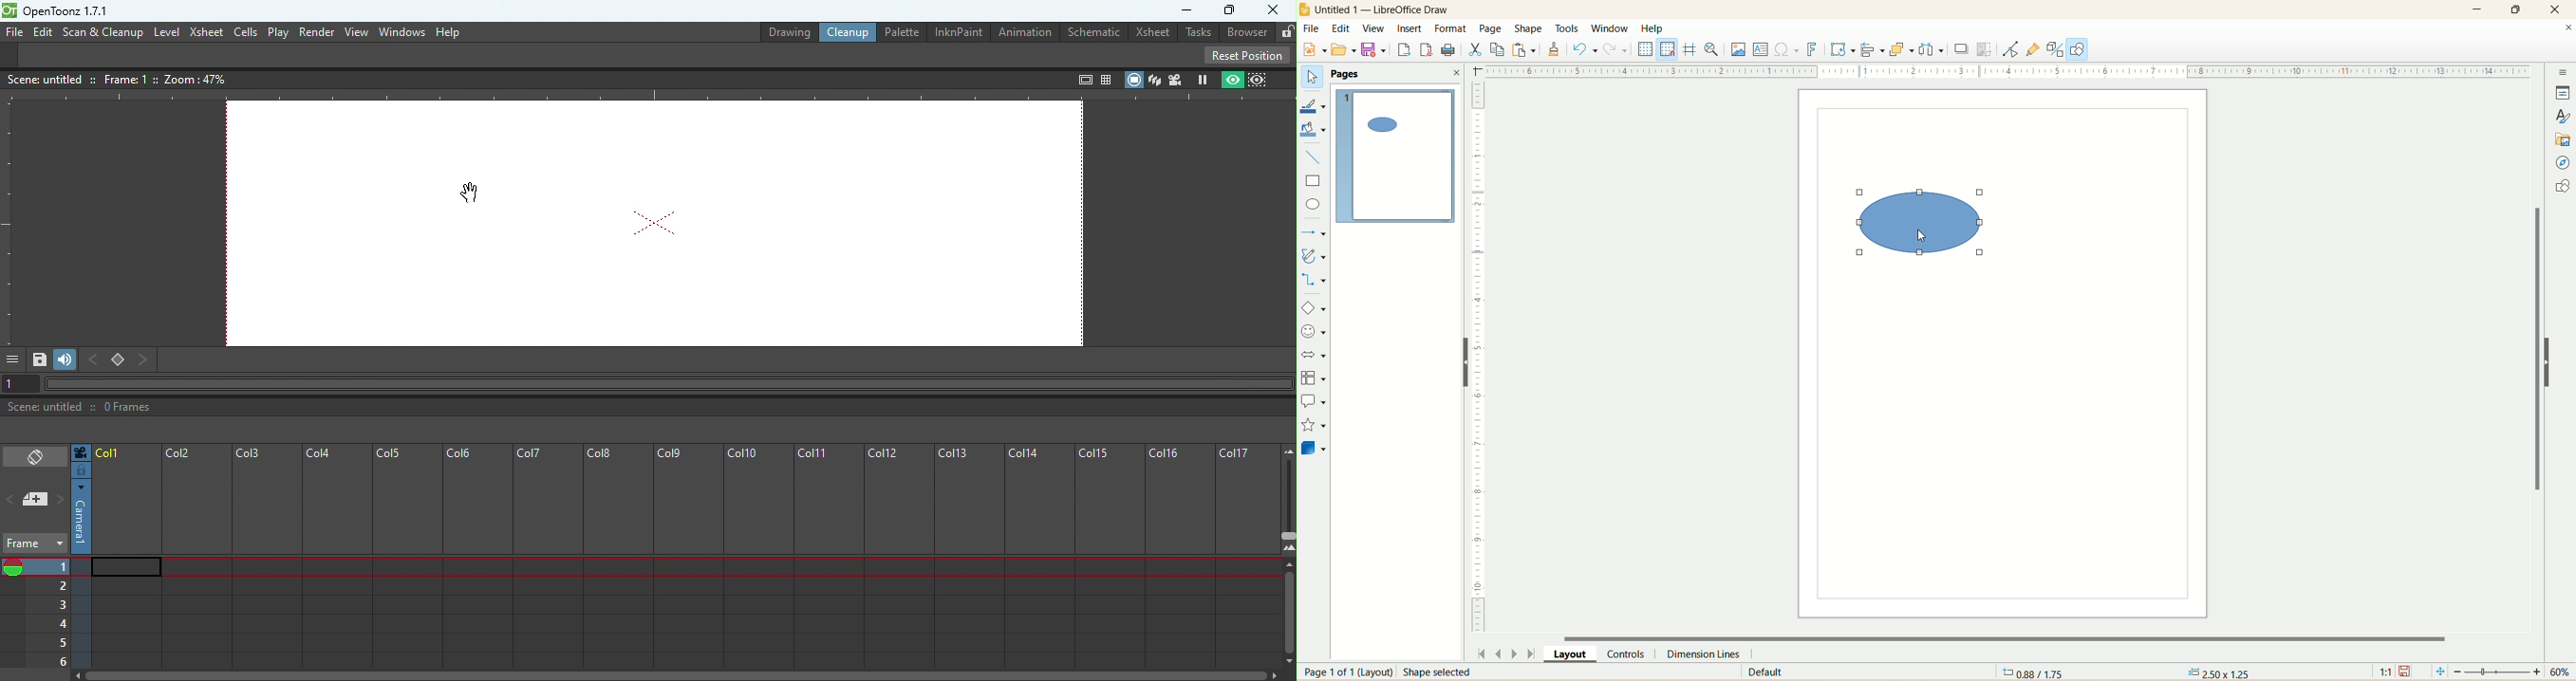 Image resolution: width=2576 pixels, height=700 pixels. What do you see at coordinates (1611, 29) in the screenshot?
I see `window` at bounding box center [1611, 29].